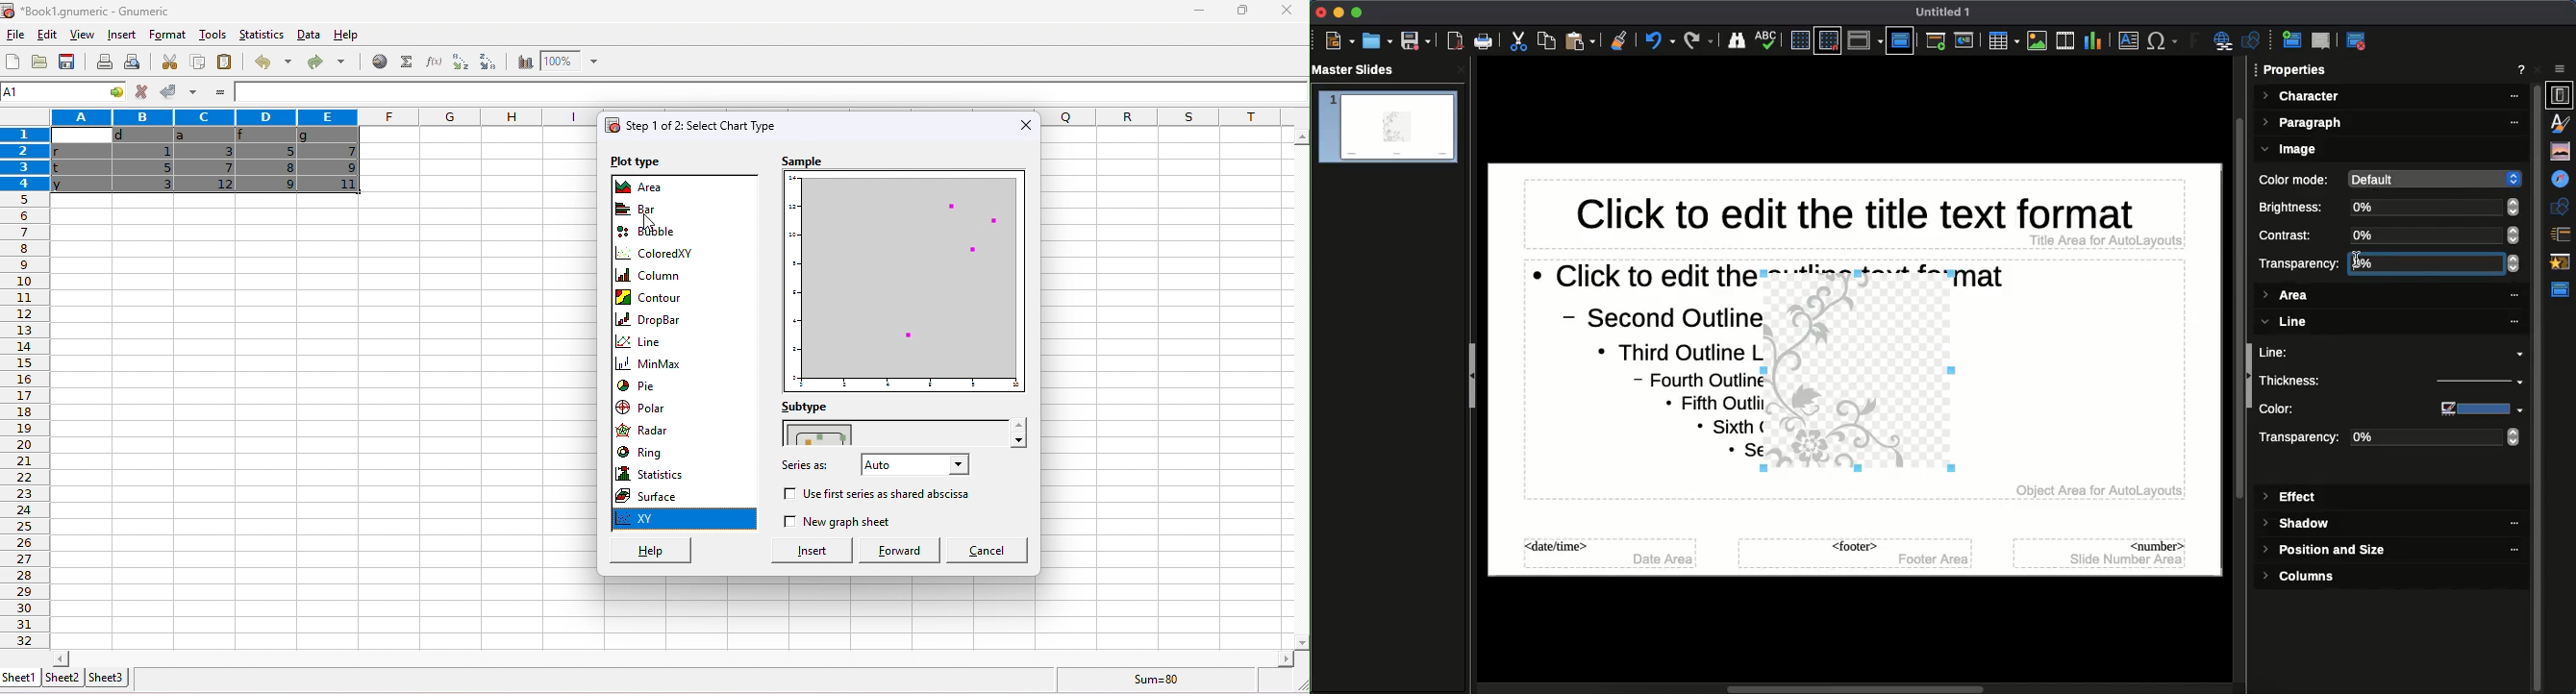  Describe the element at coordinates (308, 35) in the screenshot. I see `data` at that location.